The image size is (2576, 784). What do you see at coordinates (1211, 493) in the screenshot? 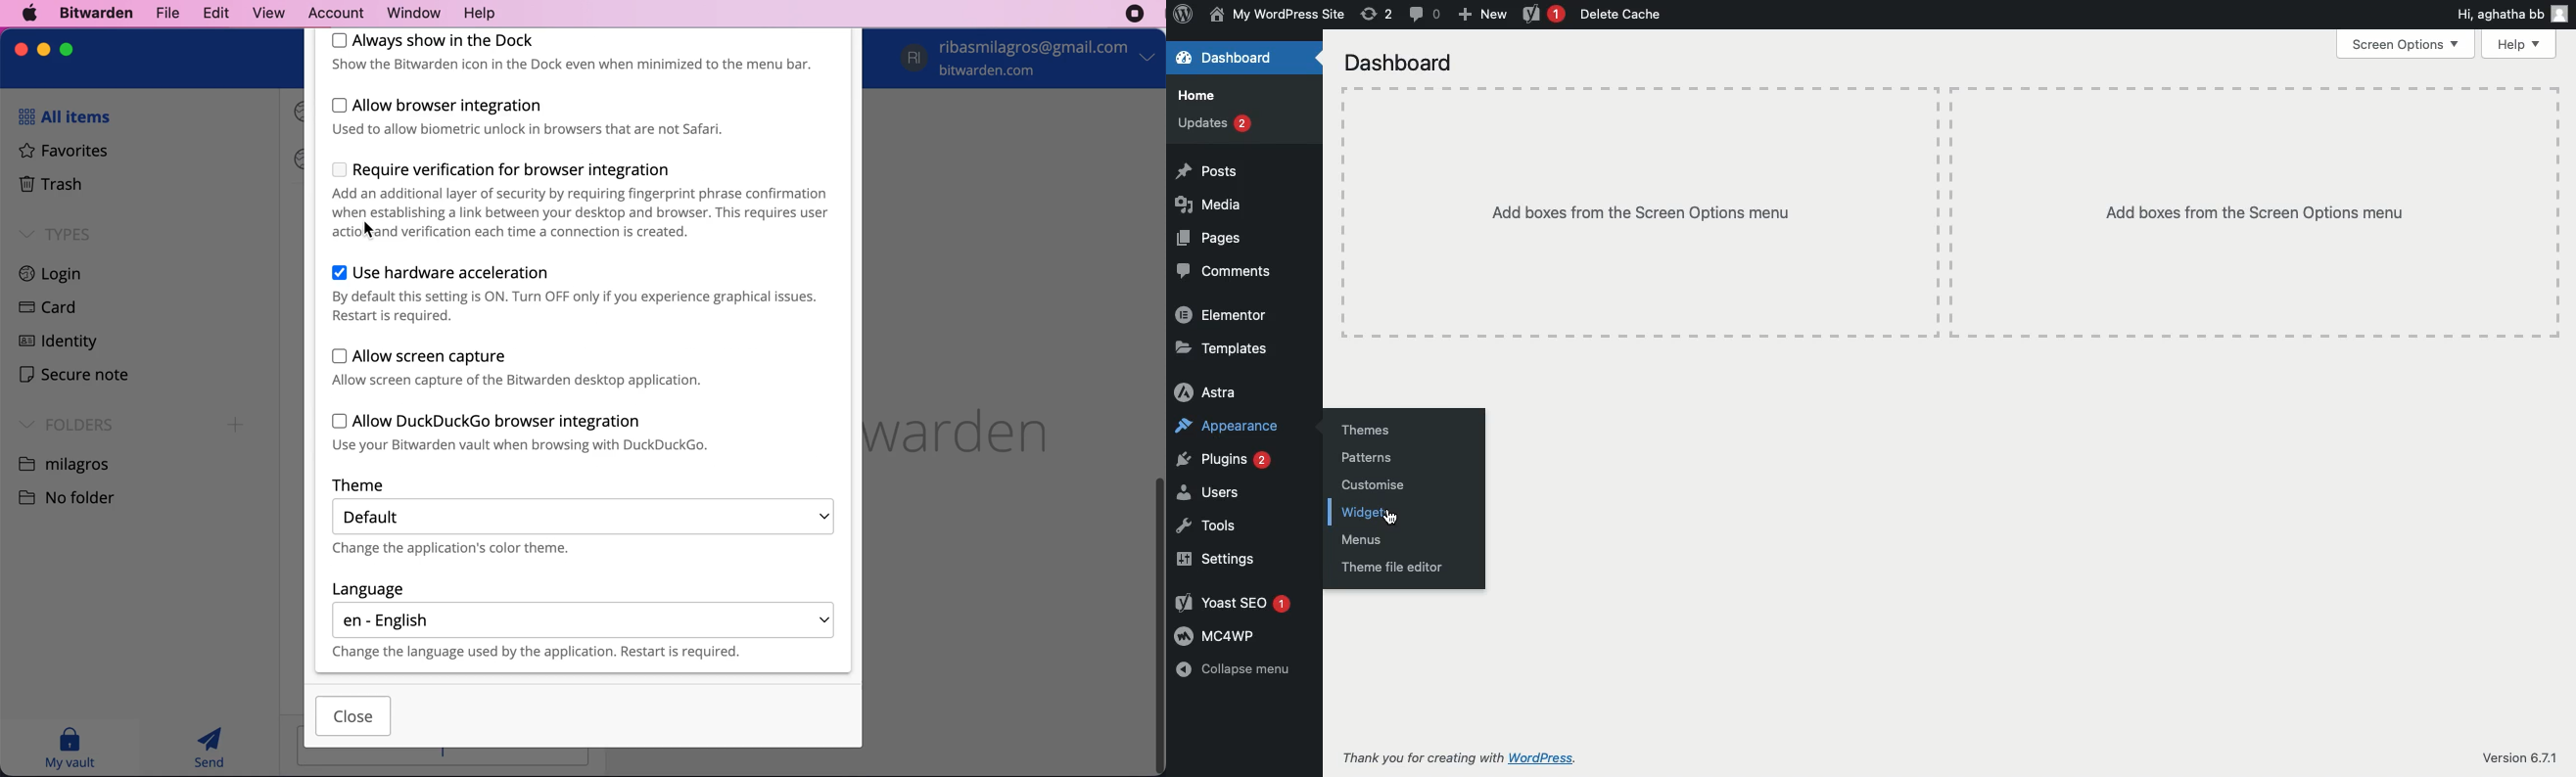
I see `Users` at bounding box center [1211, 493].